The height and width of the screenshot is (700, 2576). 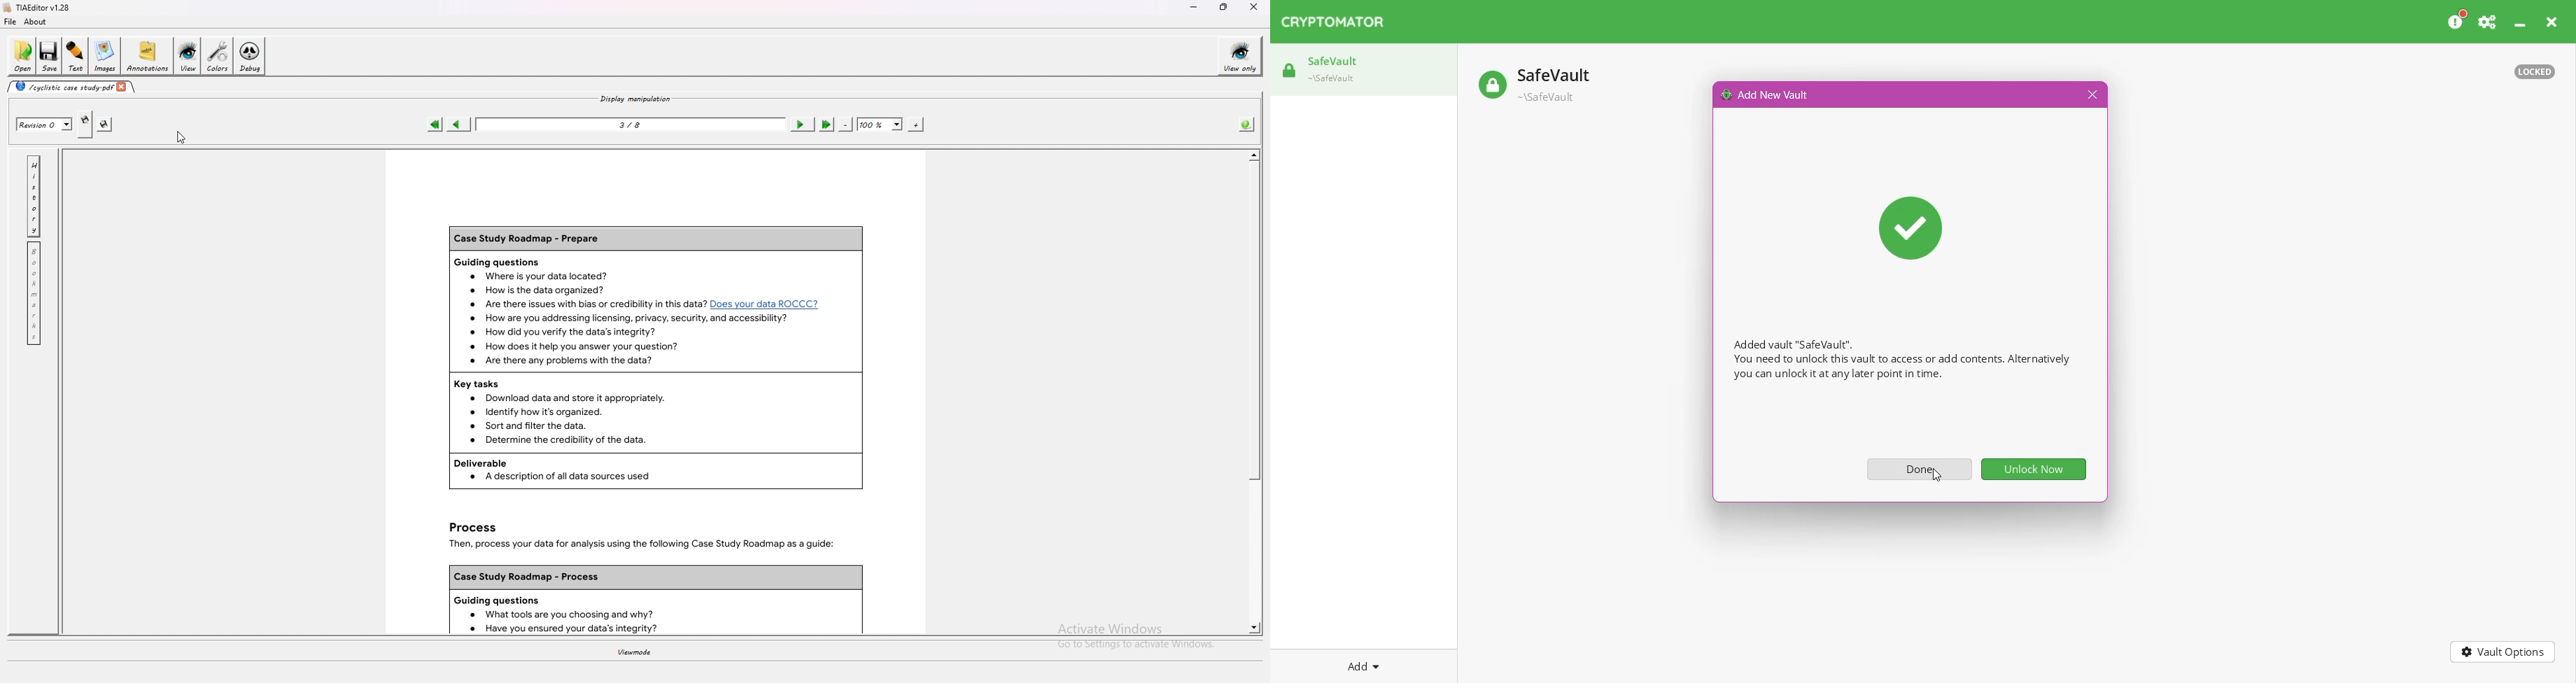 I want to click on Unlock now, so click(x=2035, y=469).